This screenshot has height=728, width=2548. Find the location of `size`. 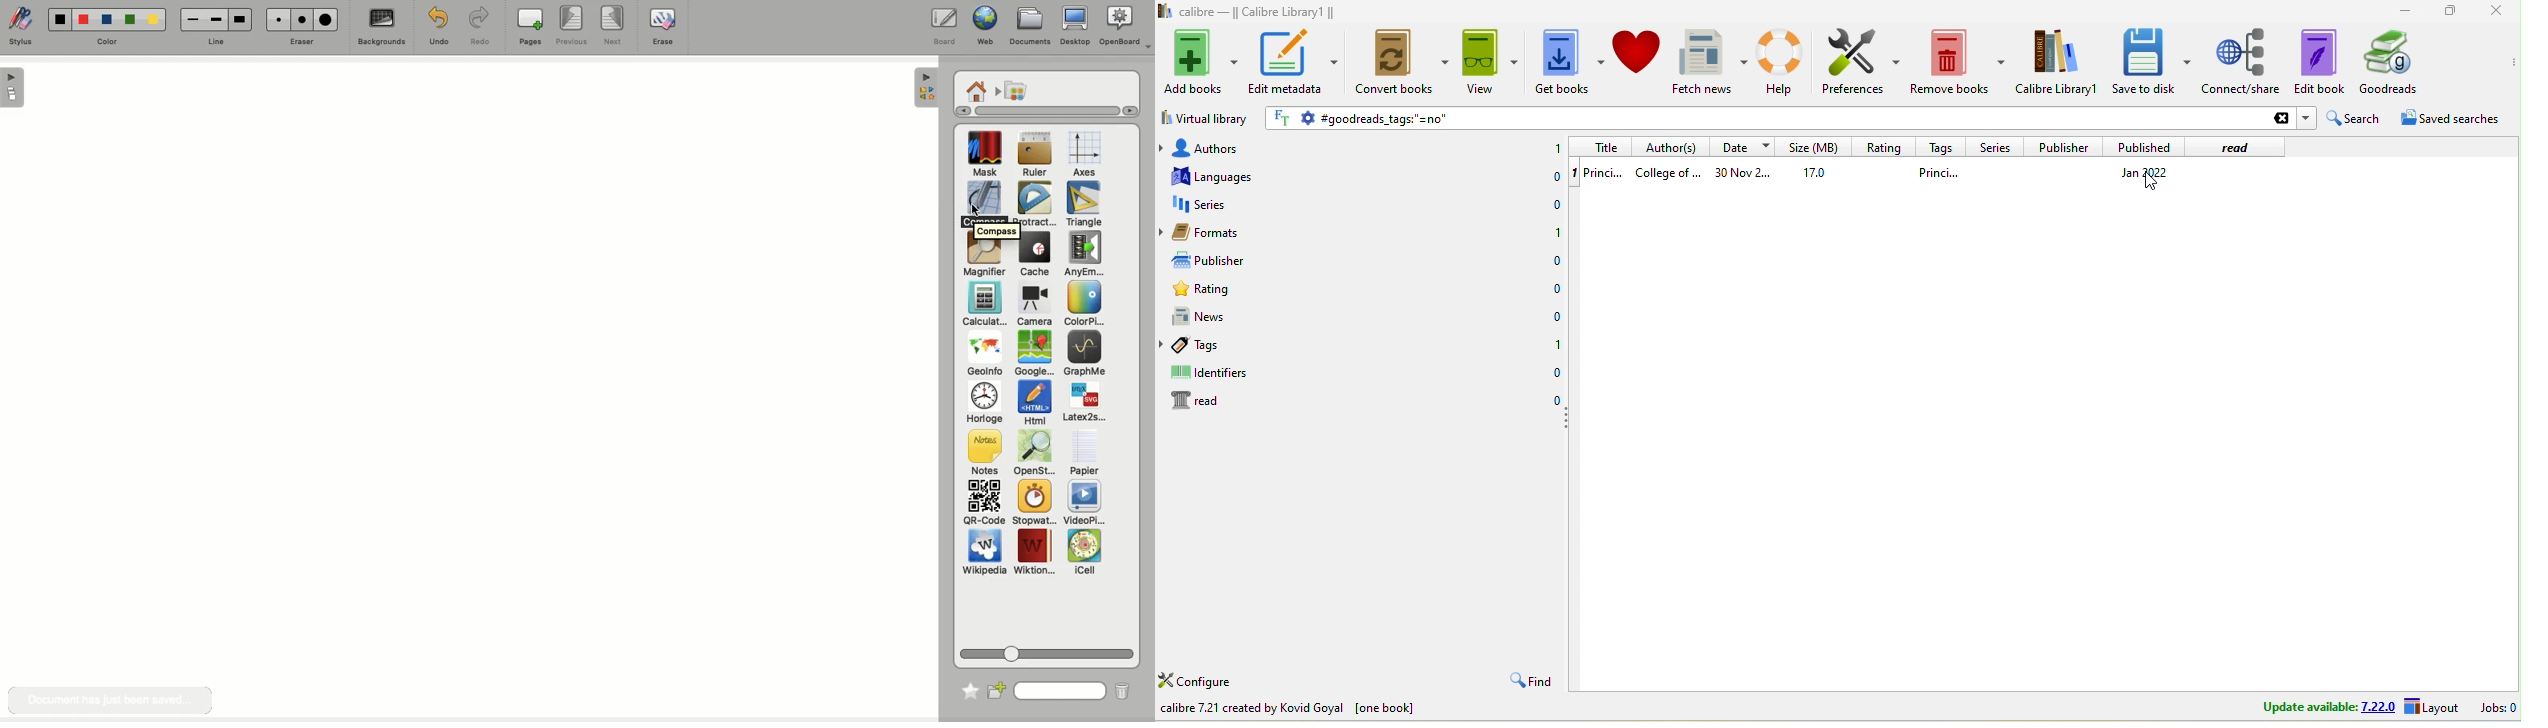

size is located at coordinates (1812, 146).